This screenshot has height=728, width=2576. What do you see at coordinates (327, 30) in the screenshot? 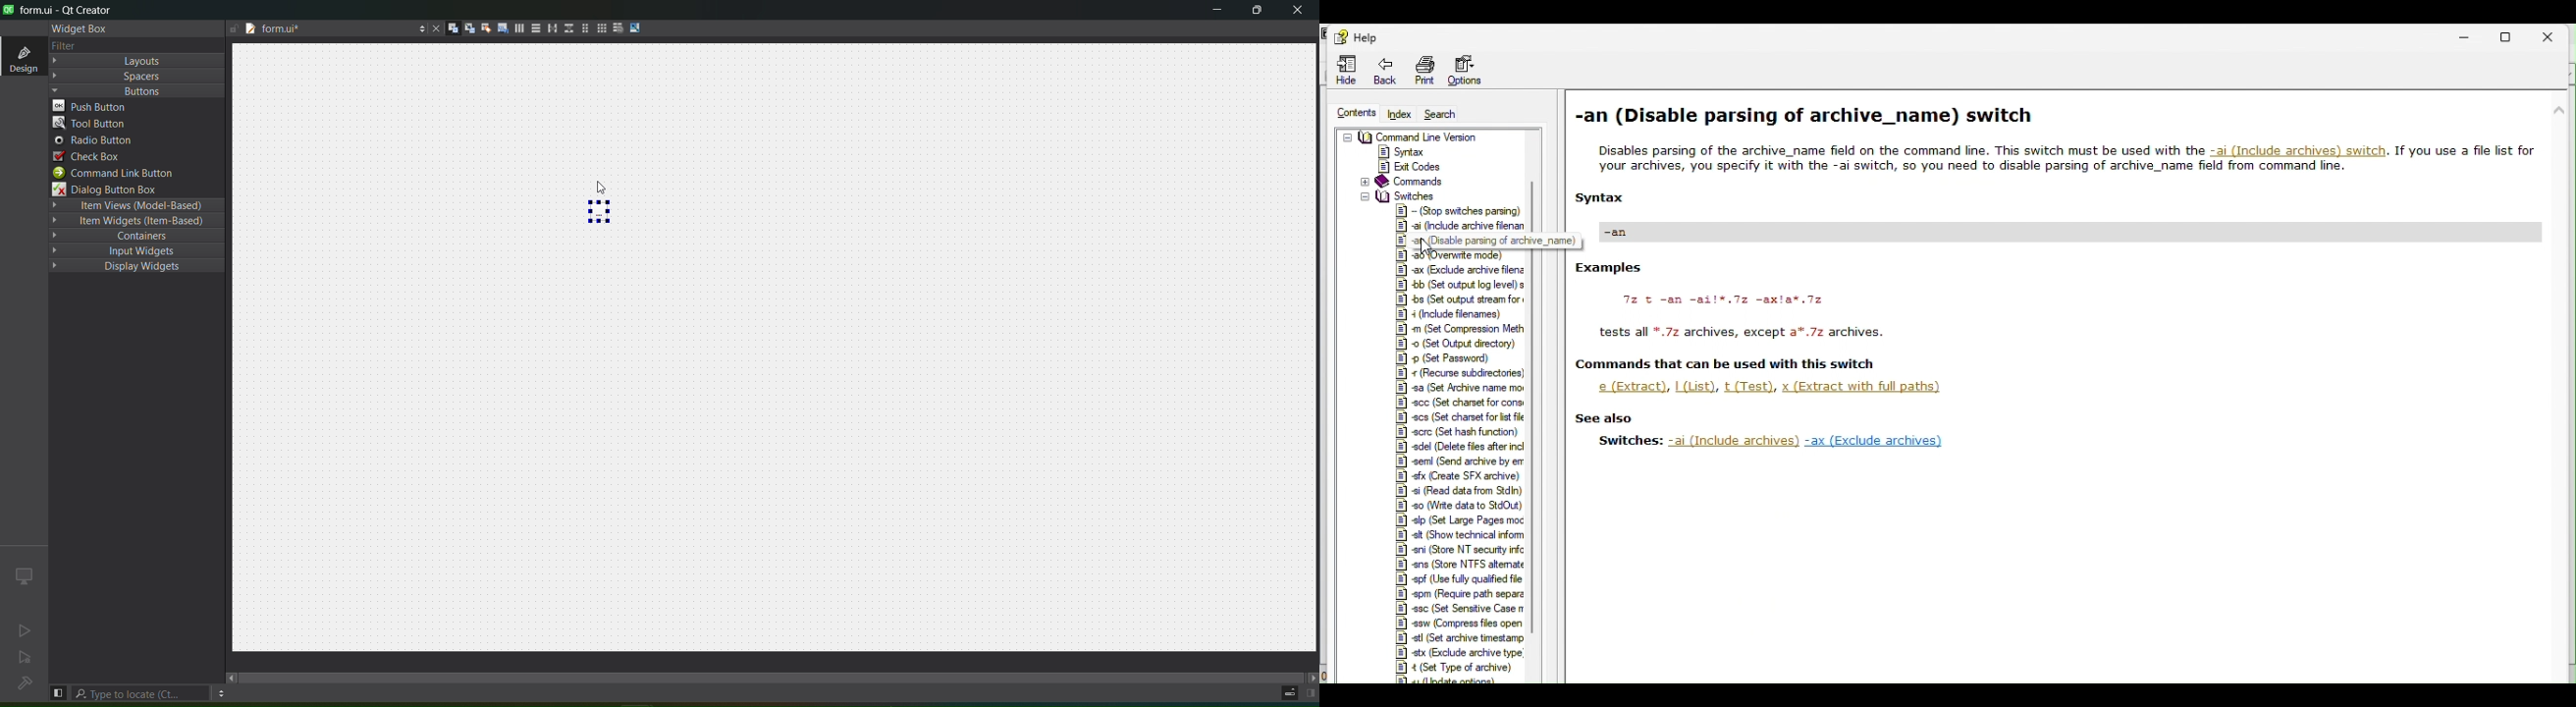
I see `file name` at bounding box center [327, 30].